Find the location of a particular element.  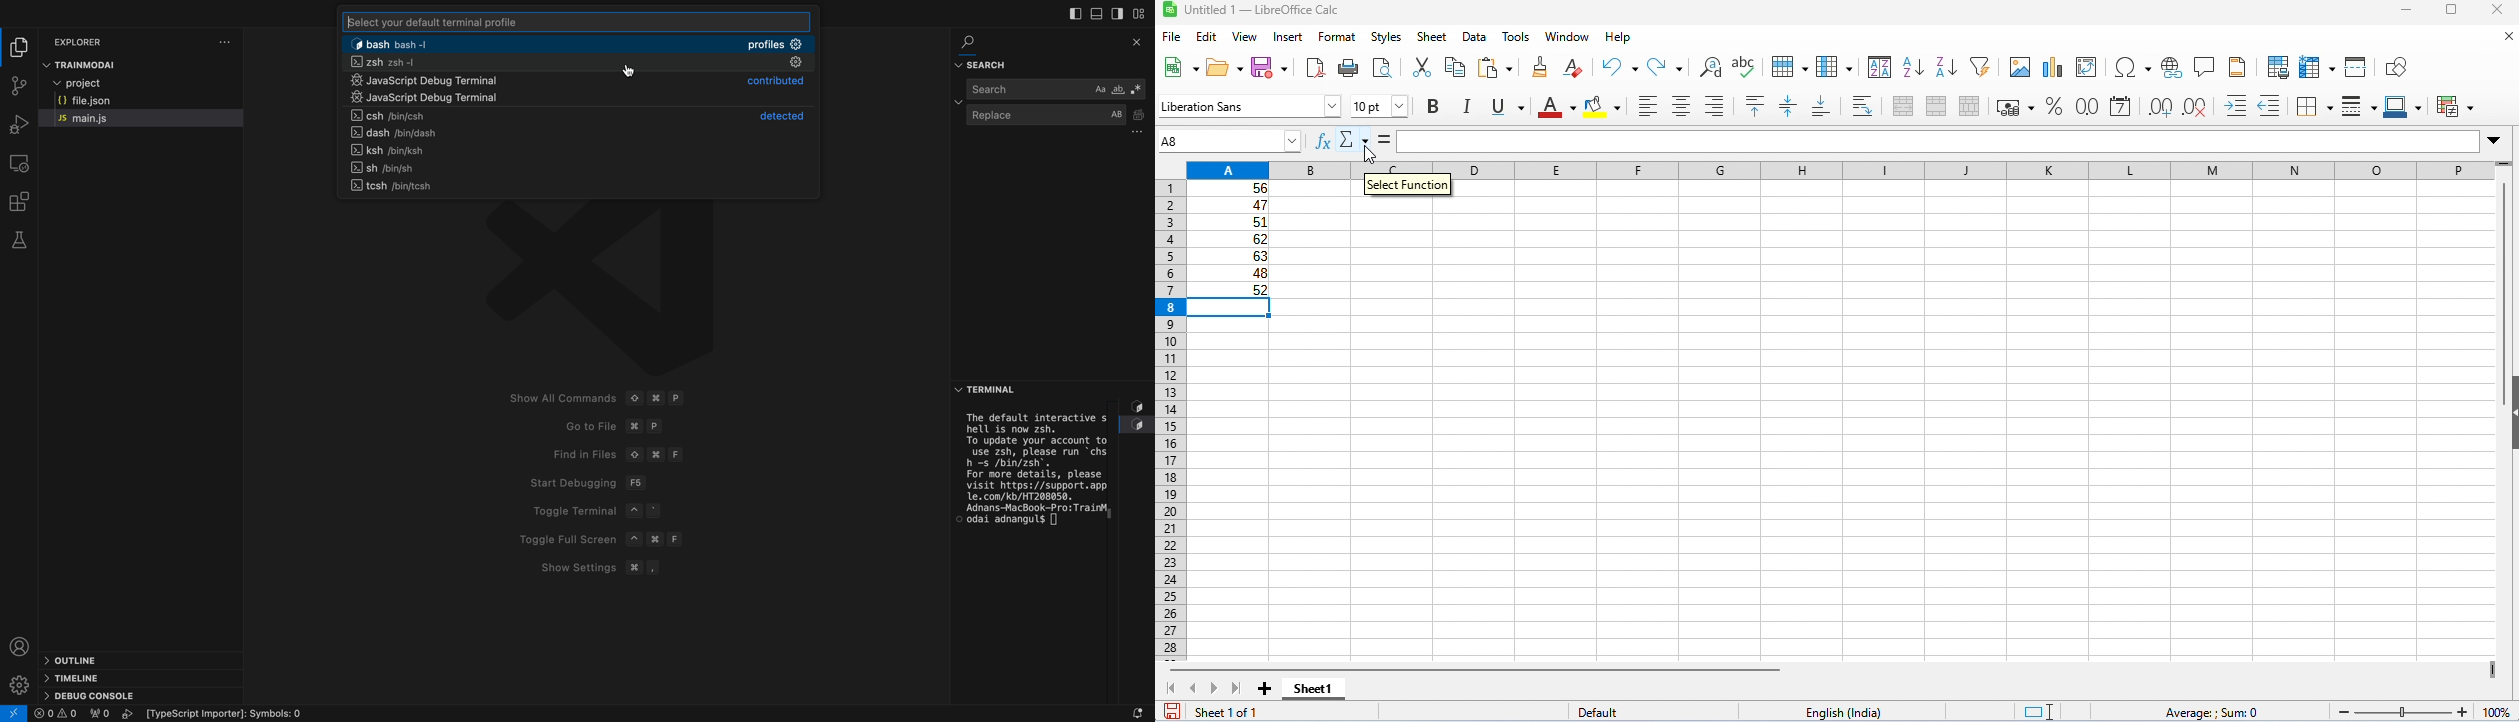

play is located at coordinates (130, 714).